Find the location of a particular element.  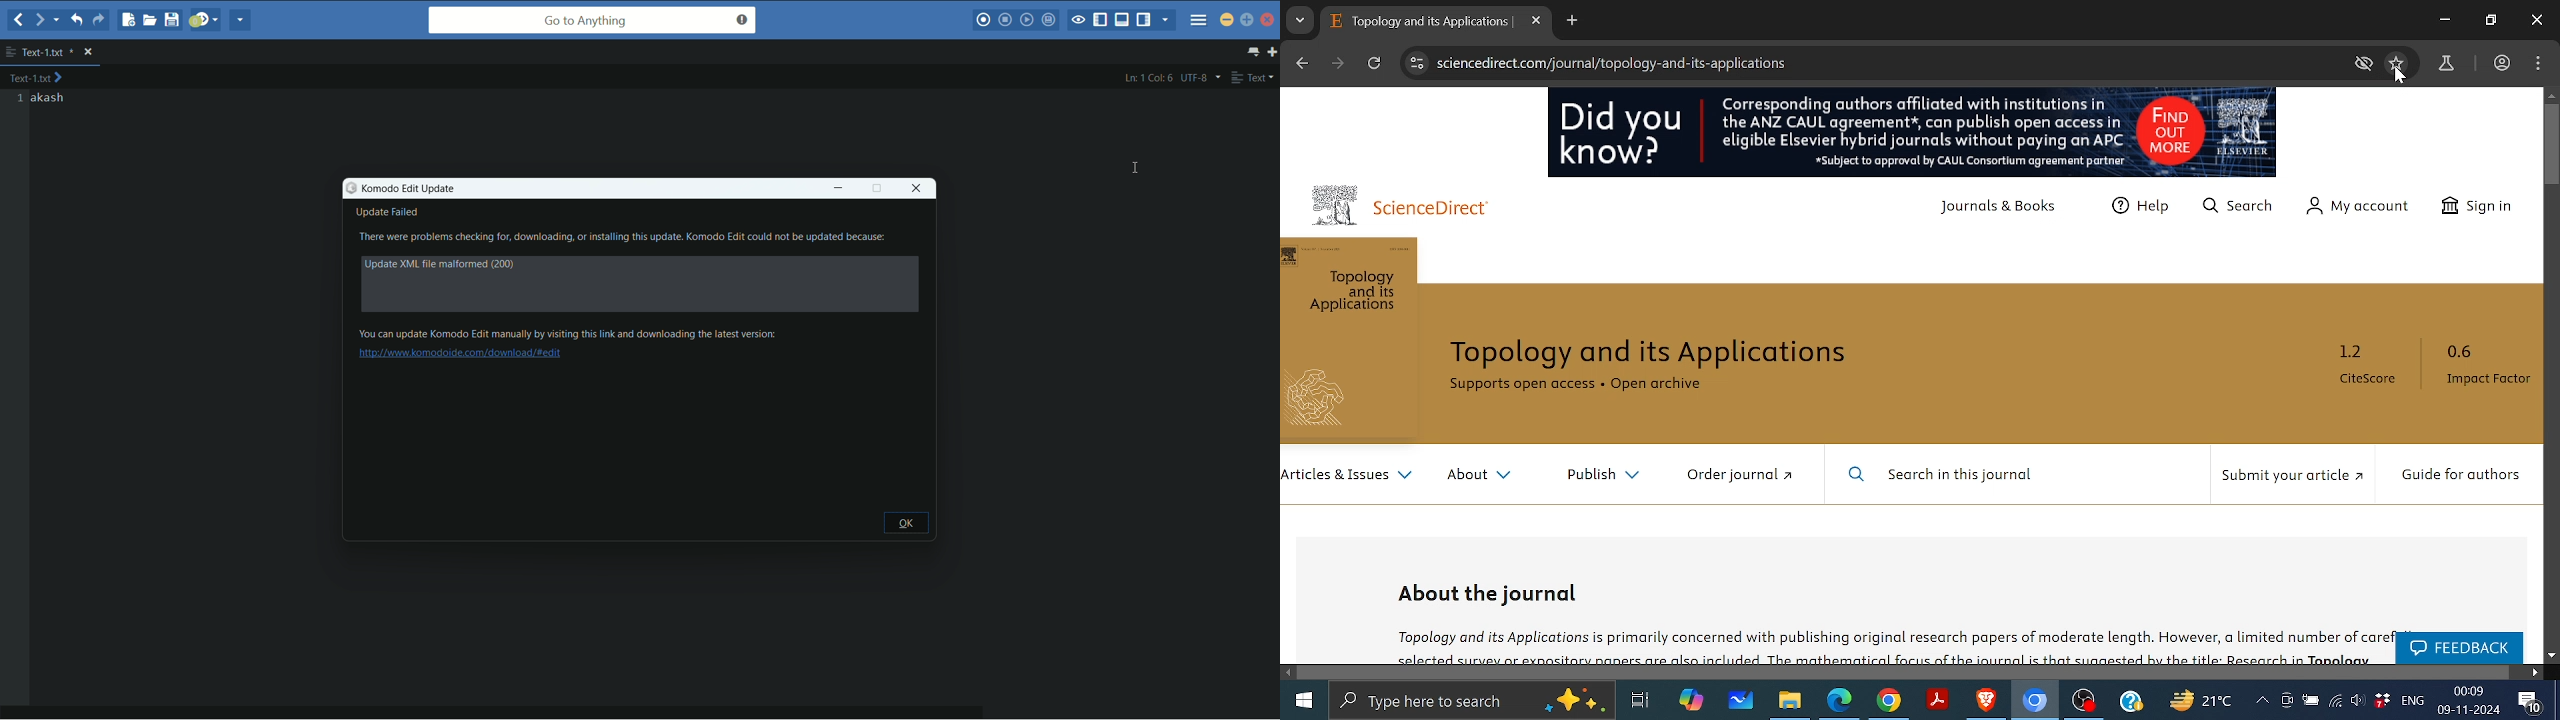

my account is located at coordinates (2360, 207).